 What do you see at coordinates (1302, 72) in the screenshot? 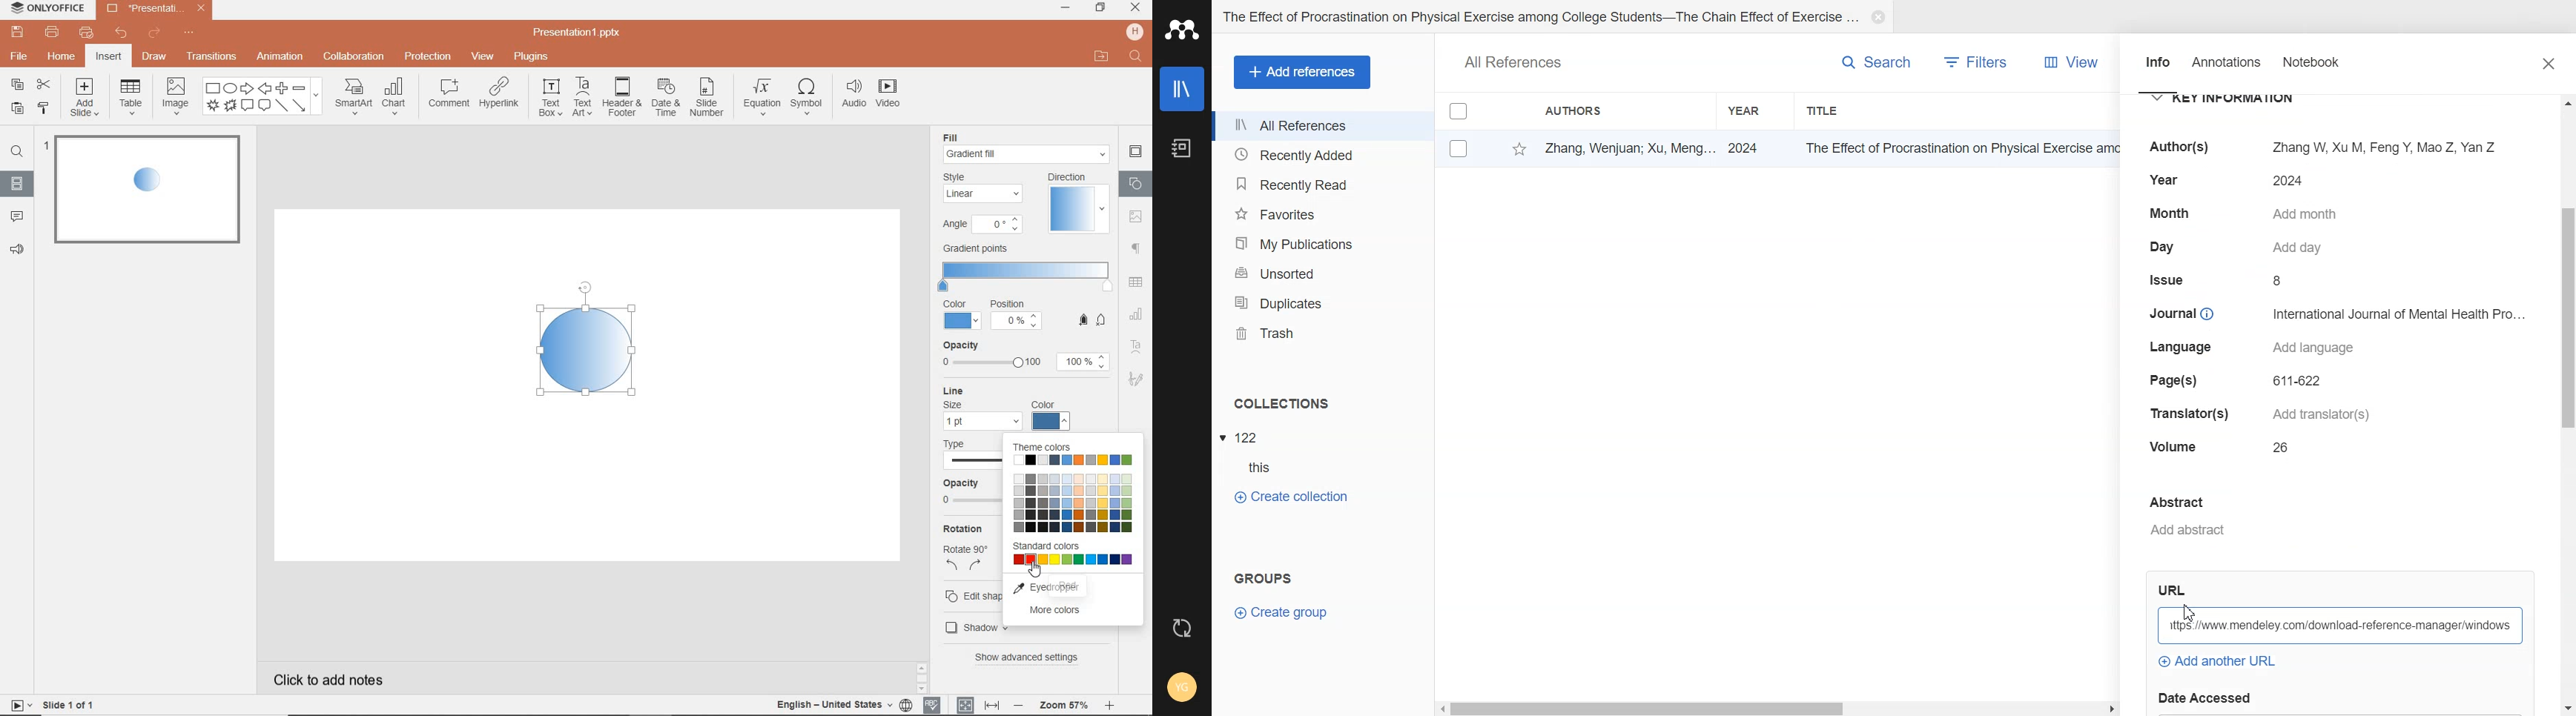
I see `Add Refrences` at bounding box center [1302, 72].